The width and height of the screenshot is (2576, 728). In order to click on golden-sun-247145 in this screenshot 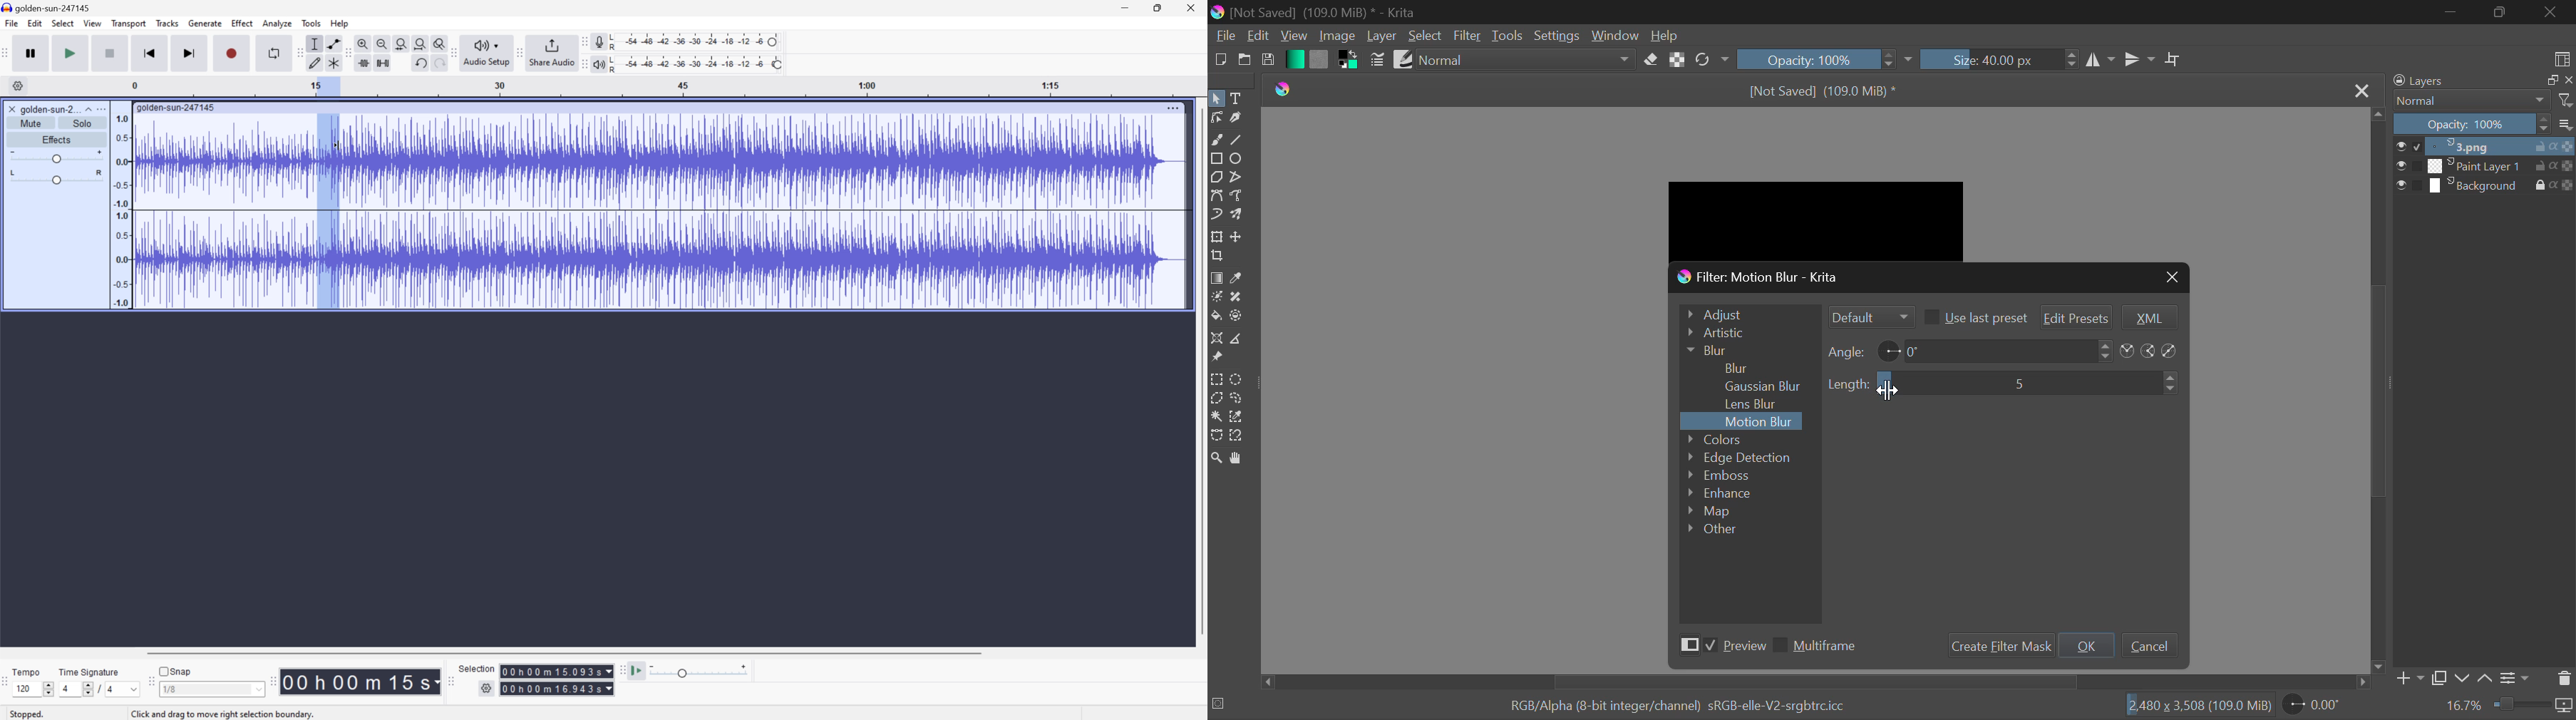, I will do `click(176, 107)`.